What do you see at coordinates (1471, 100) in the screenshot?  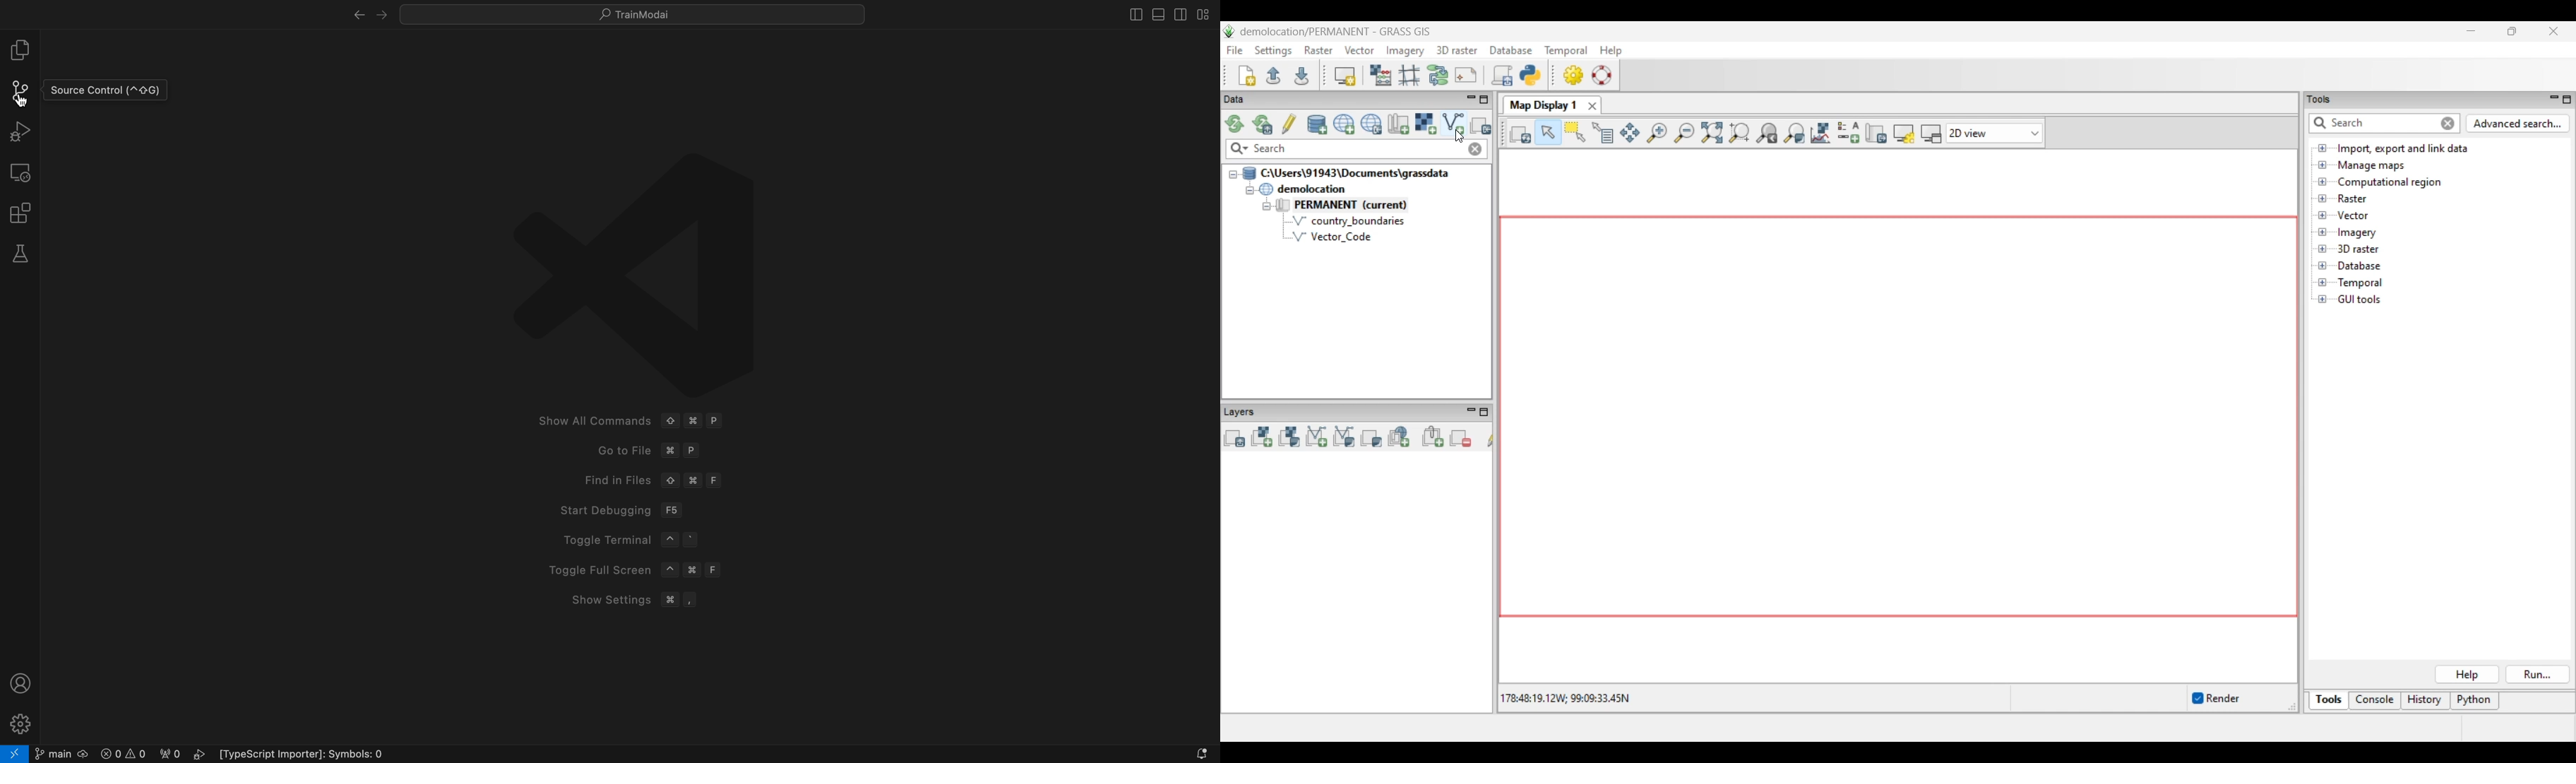 I see `Minimize Data menu` at bounding box center [1471, 100].